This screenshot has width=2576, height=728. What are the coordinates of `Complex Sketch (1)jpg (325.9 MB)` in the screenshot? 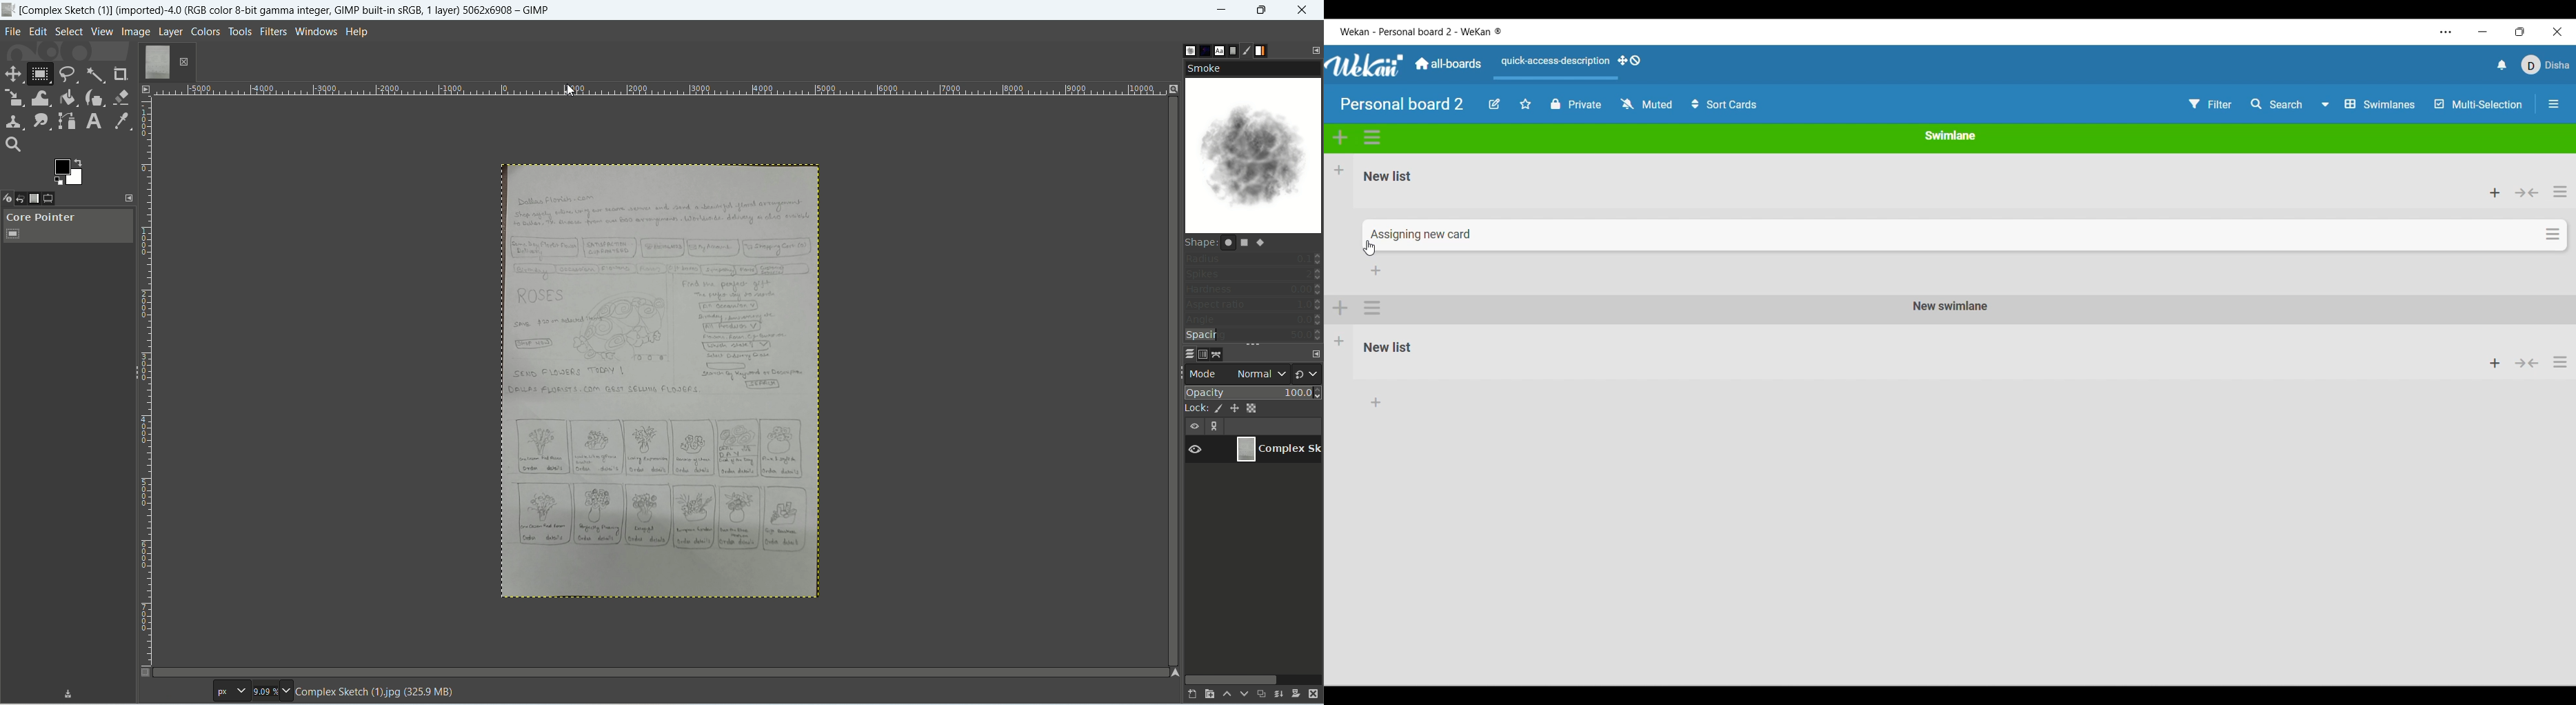 It's located at (379, 693).